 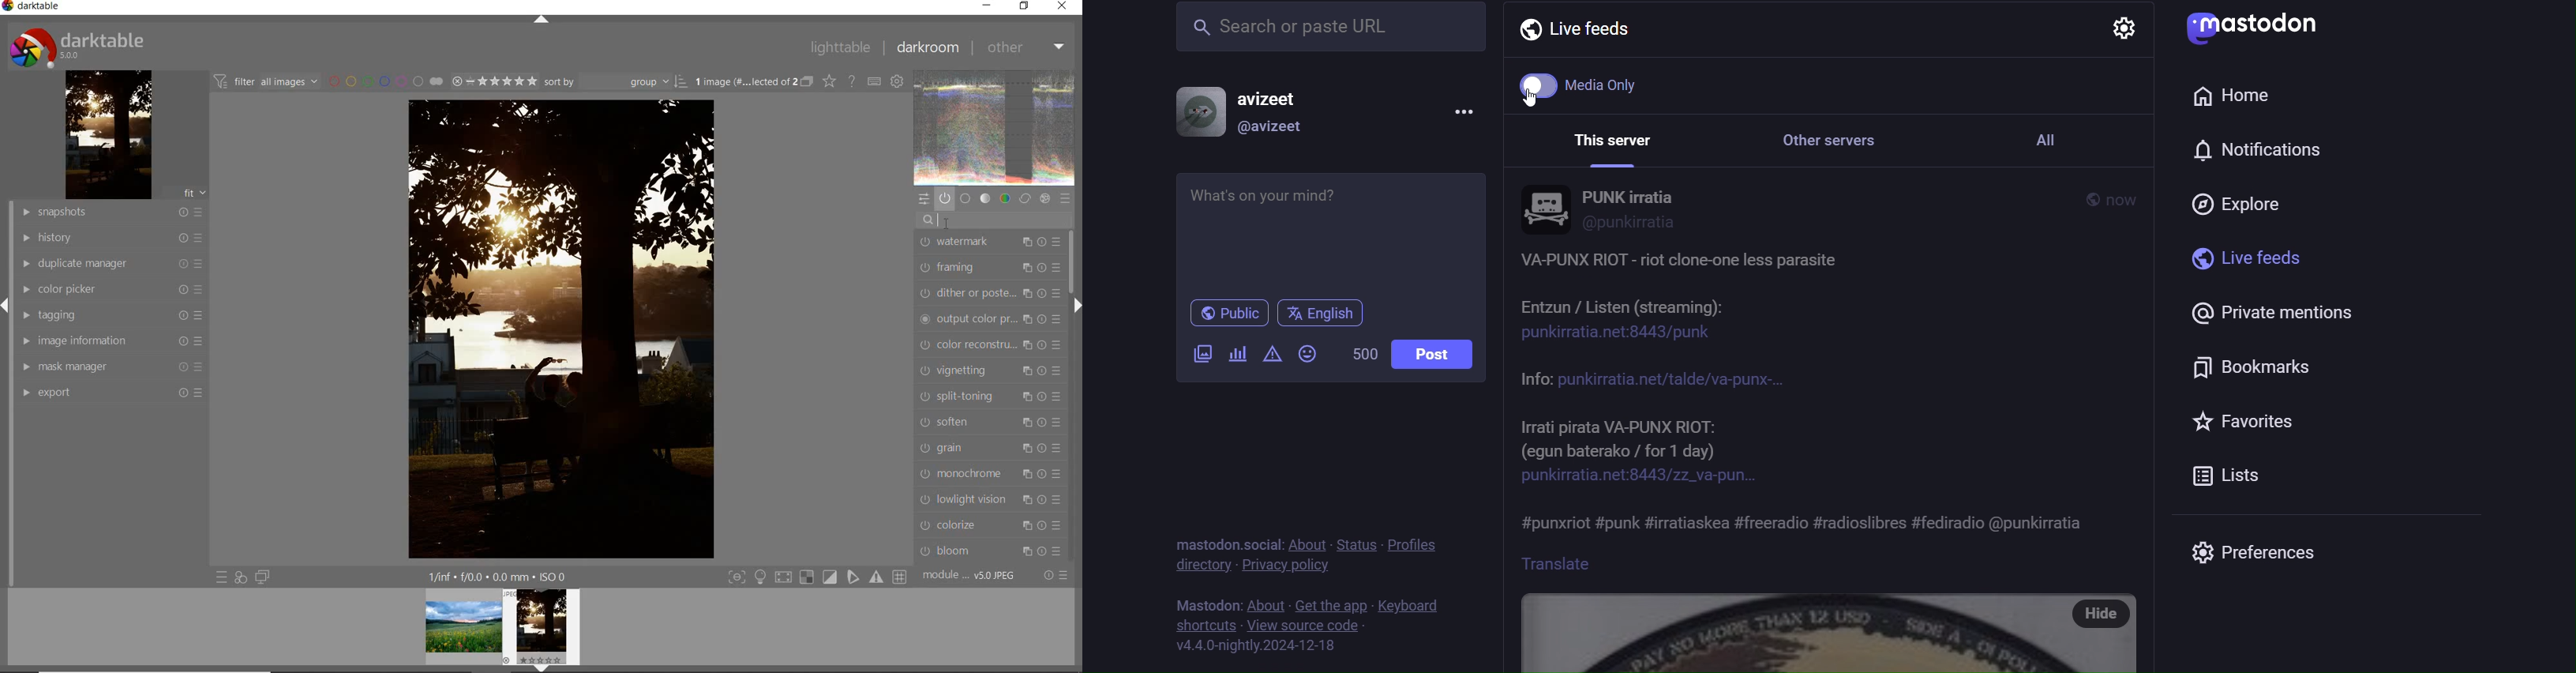 What do you see at coordinates (1026, 6) in the screenshot?
I see `restore` at bounding box center [1026, 6].